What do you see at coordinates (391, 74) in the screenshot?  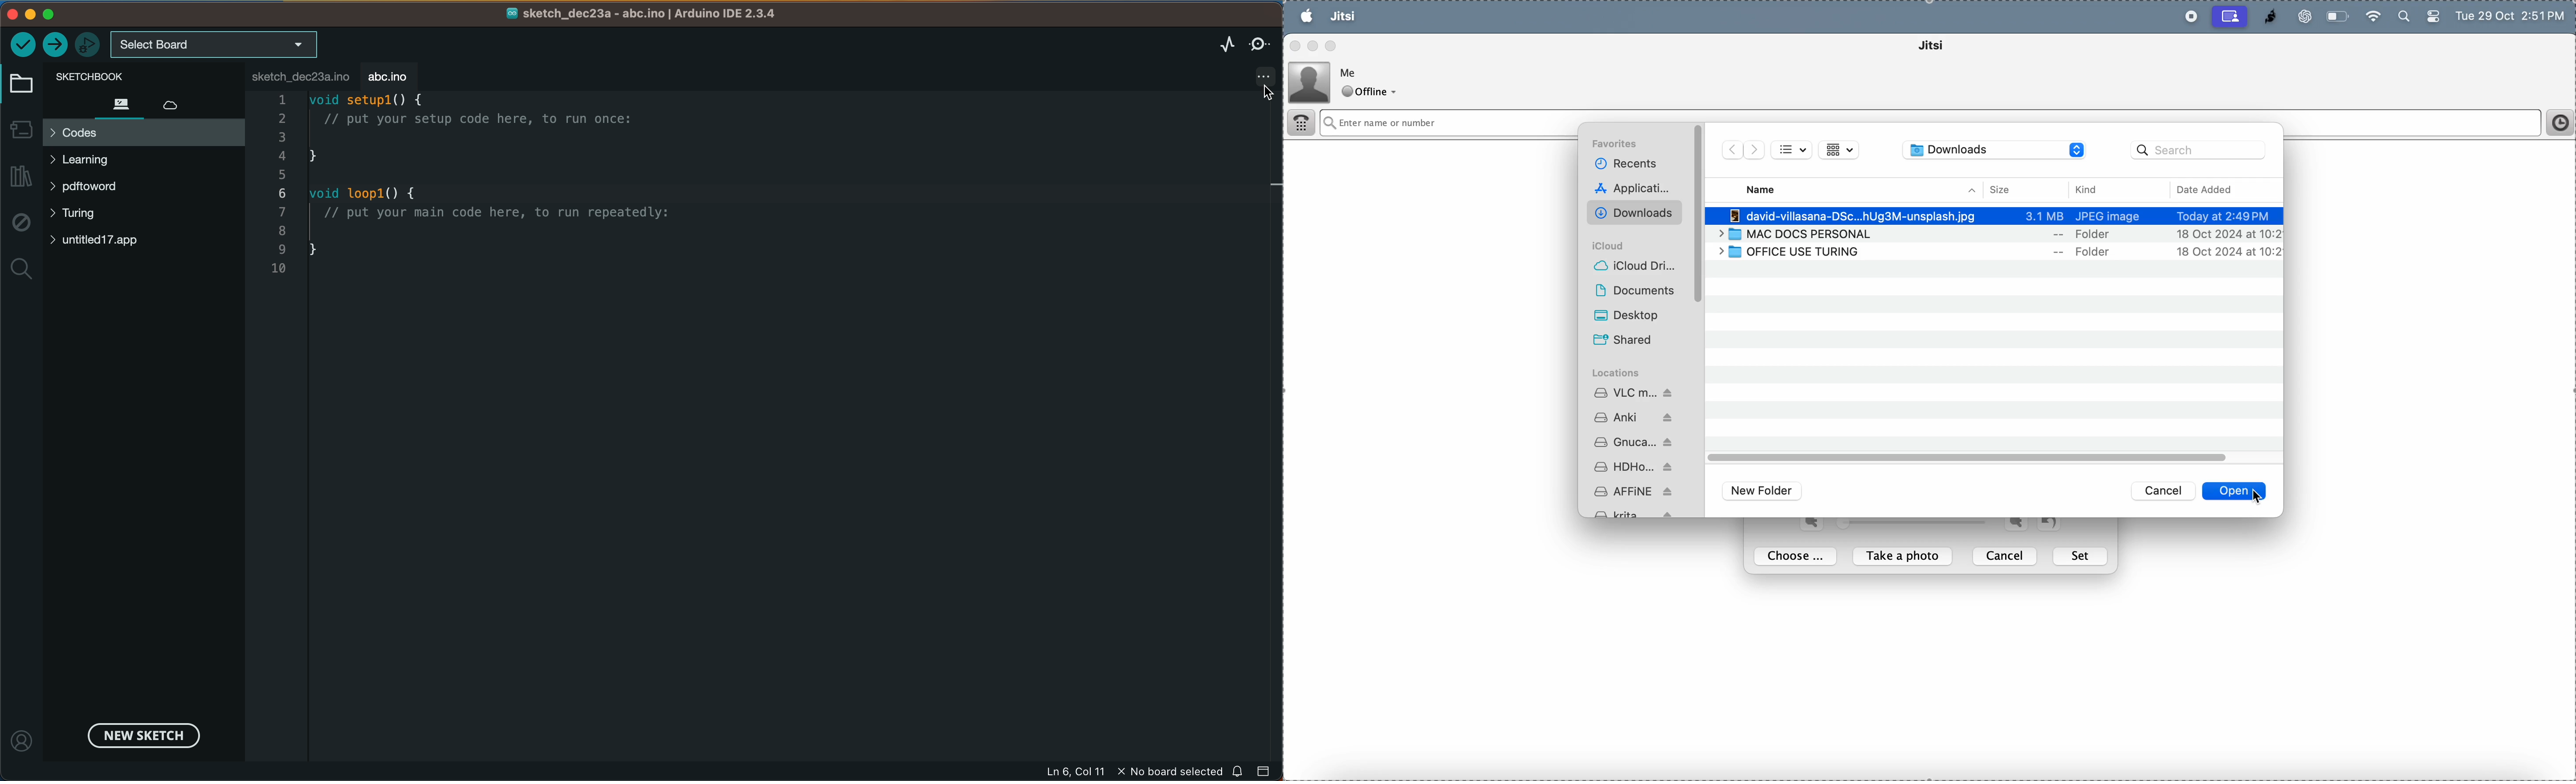 I see `abc` at bounding box center [391, 74].